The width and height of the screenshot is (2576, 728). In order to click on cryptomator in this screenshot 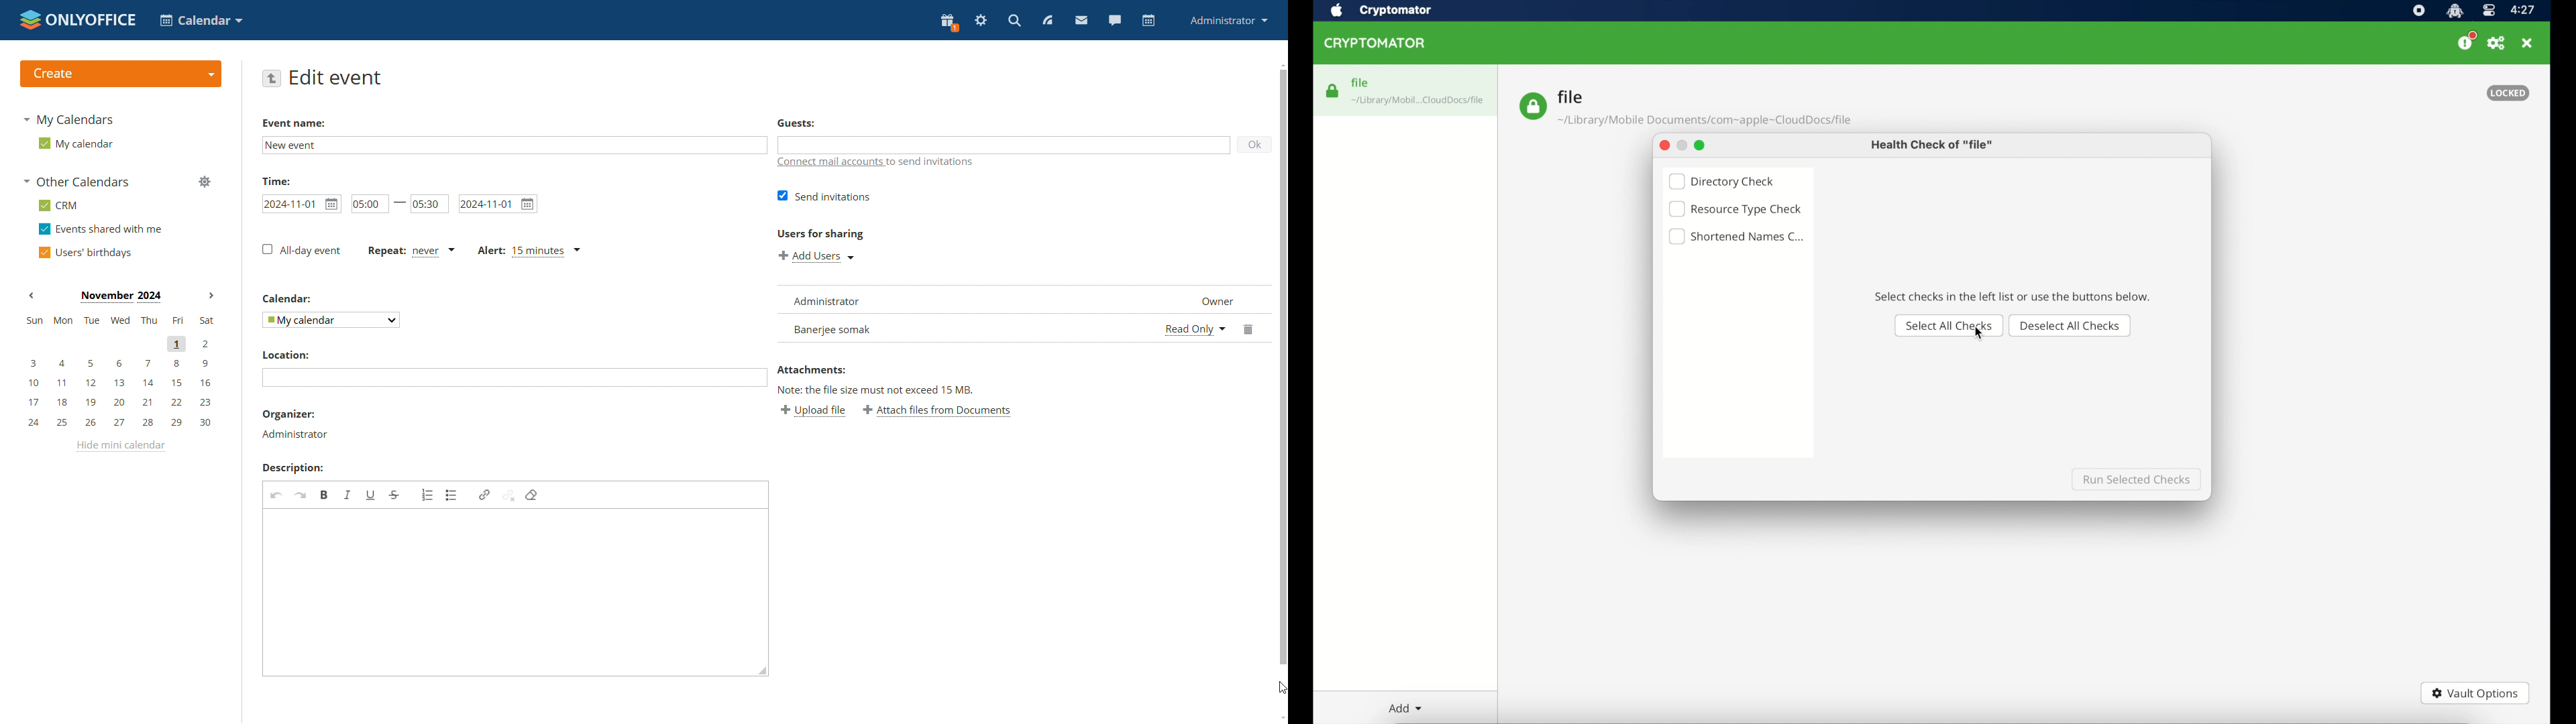, I will do `click(1396, 10)`.